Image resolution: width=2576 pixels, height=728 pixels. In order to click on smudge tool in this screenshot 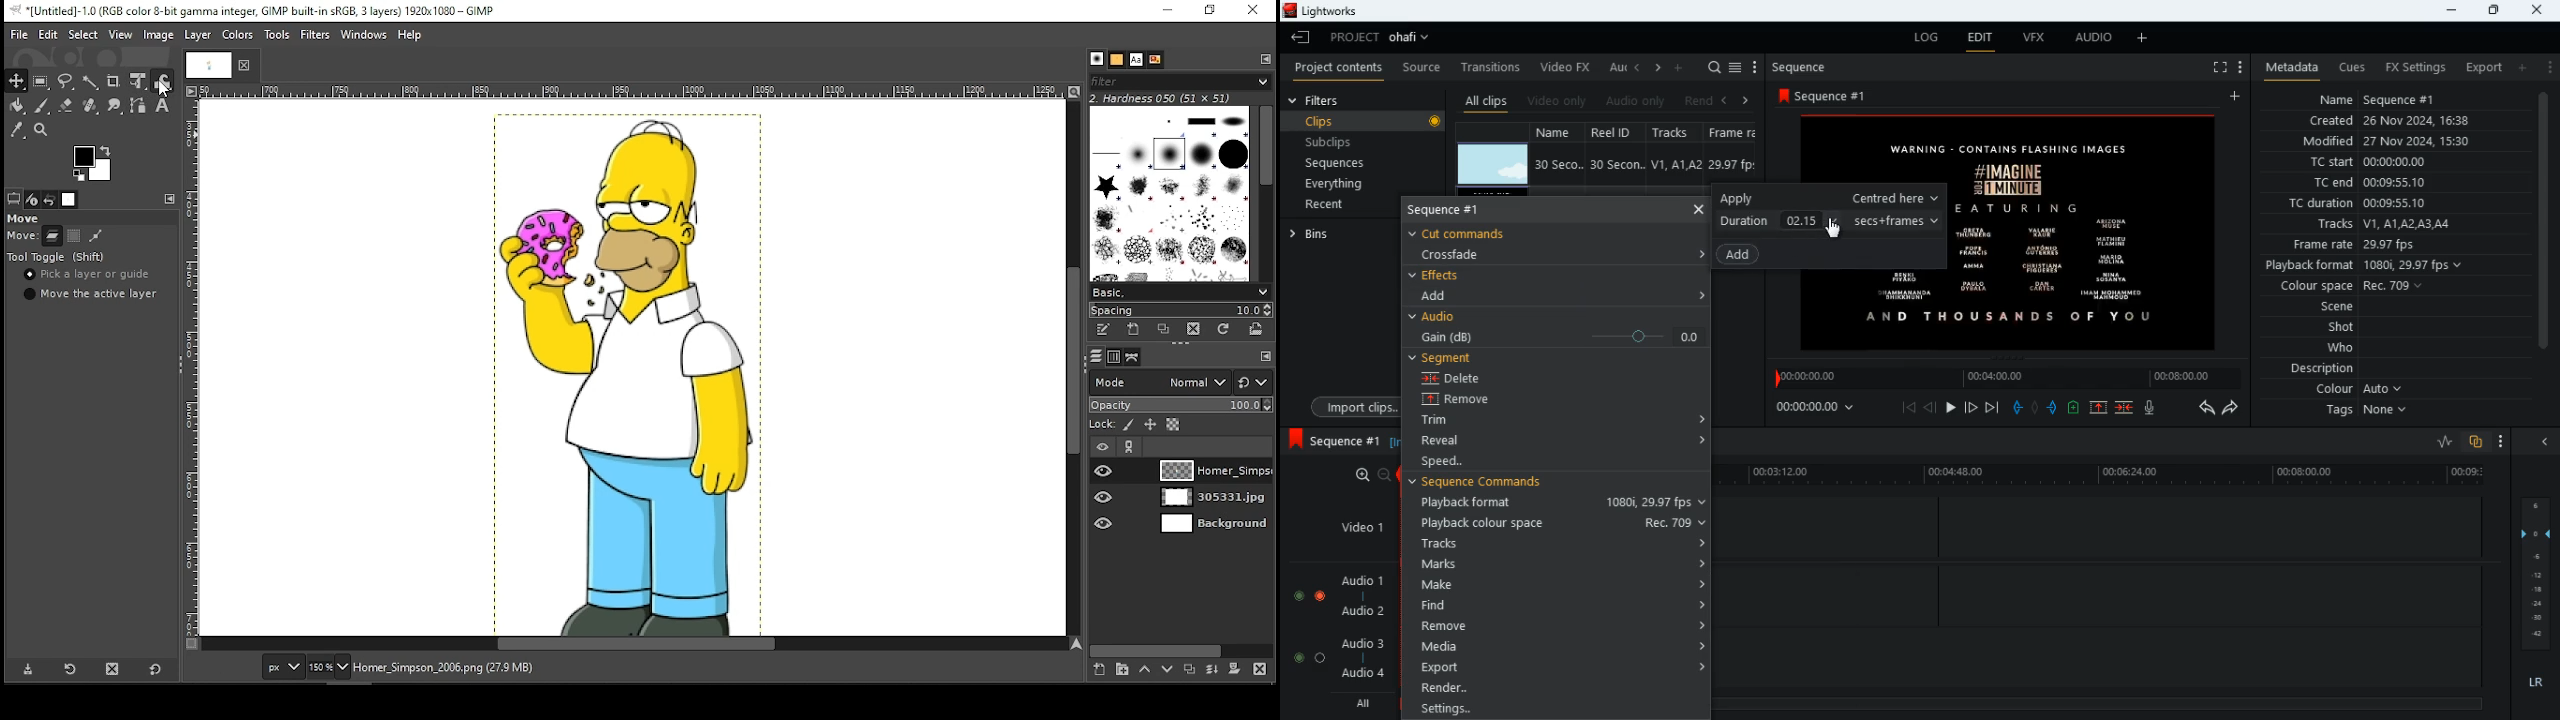, I will do `click(115, 105)`.